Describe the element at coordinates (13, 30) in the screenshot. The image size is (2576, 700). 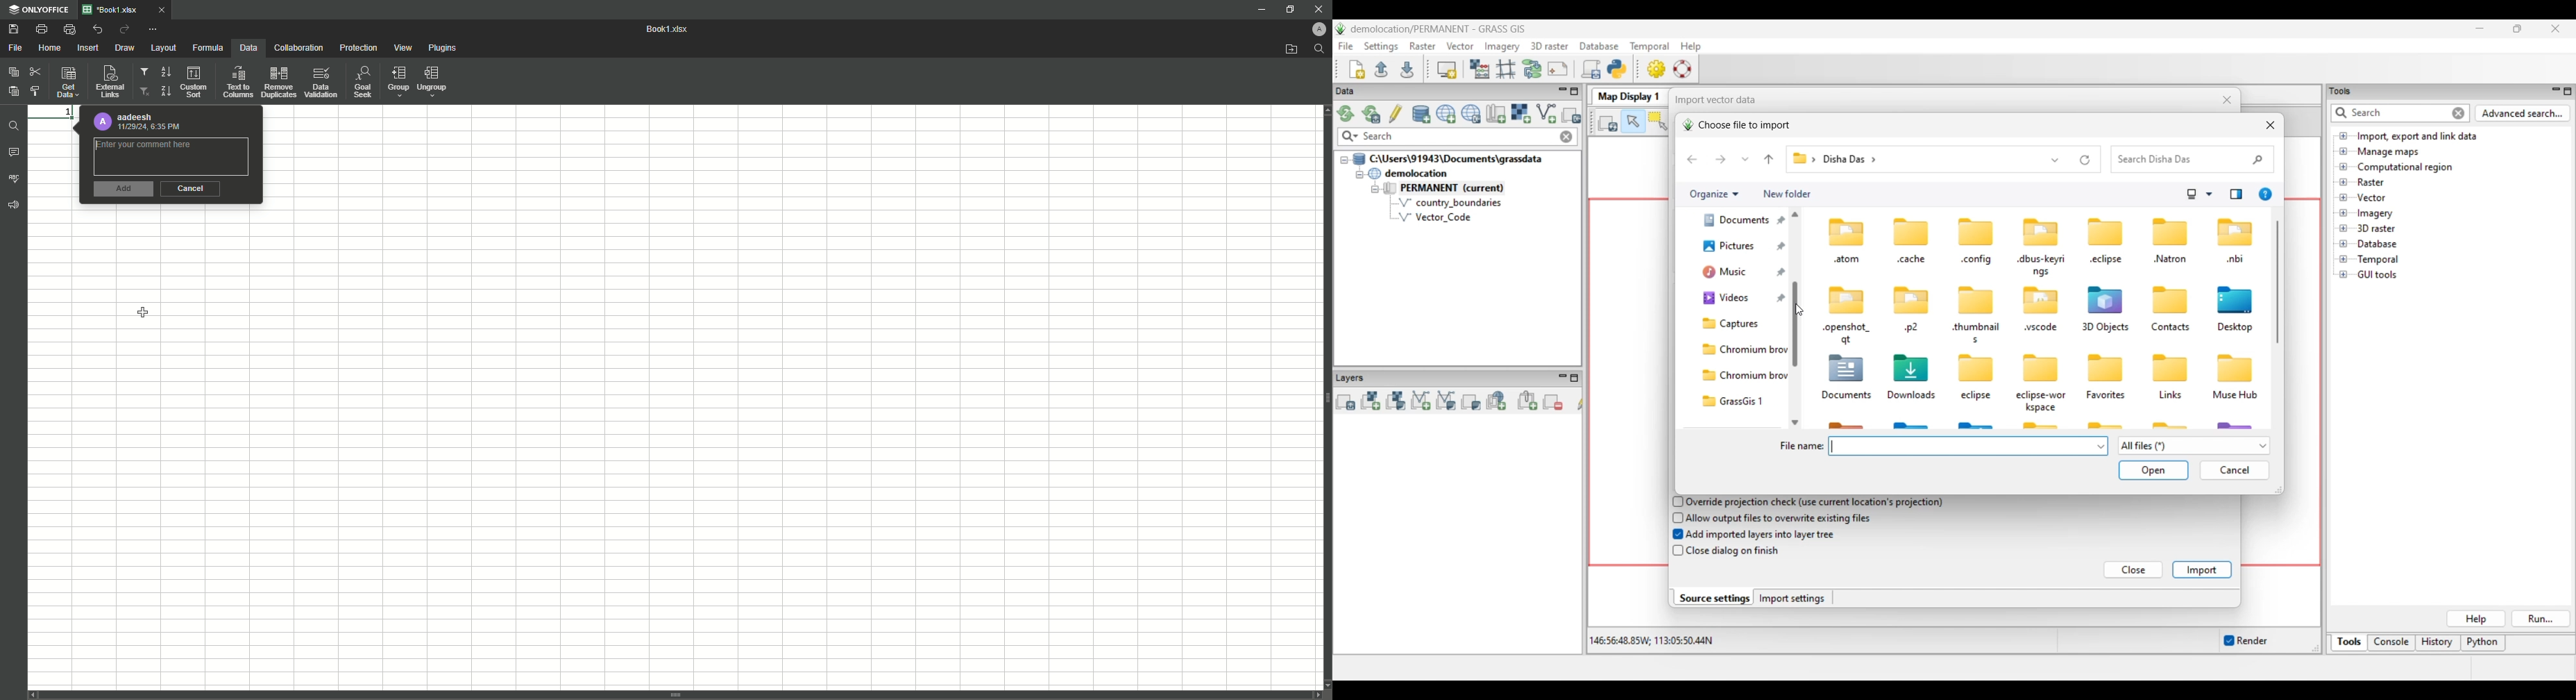
I see `Save` at that location.